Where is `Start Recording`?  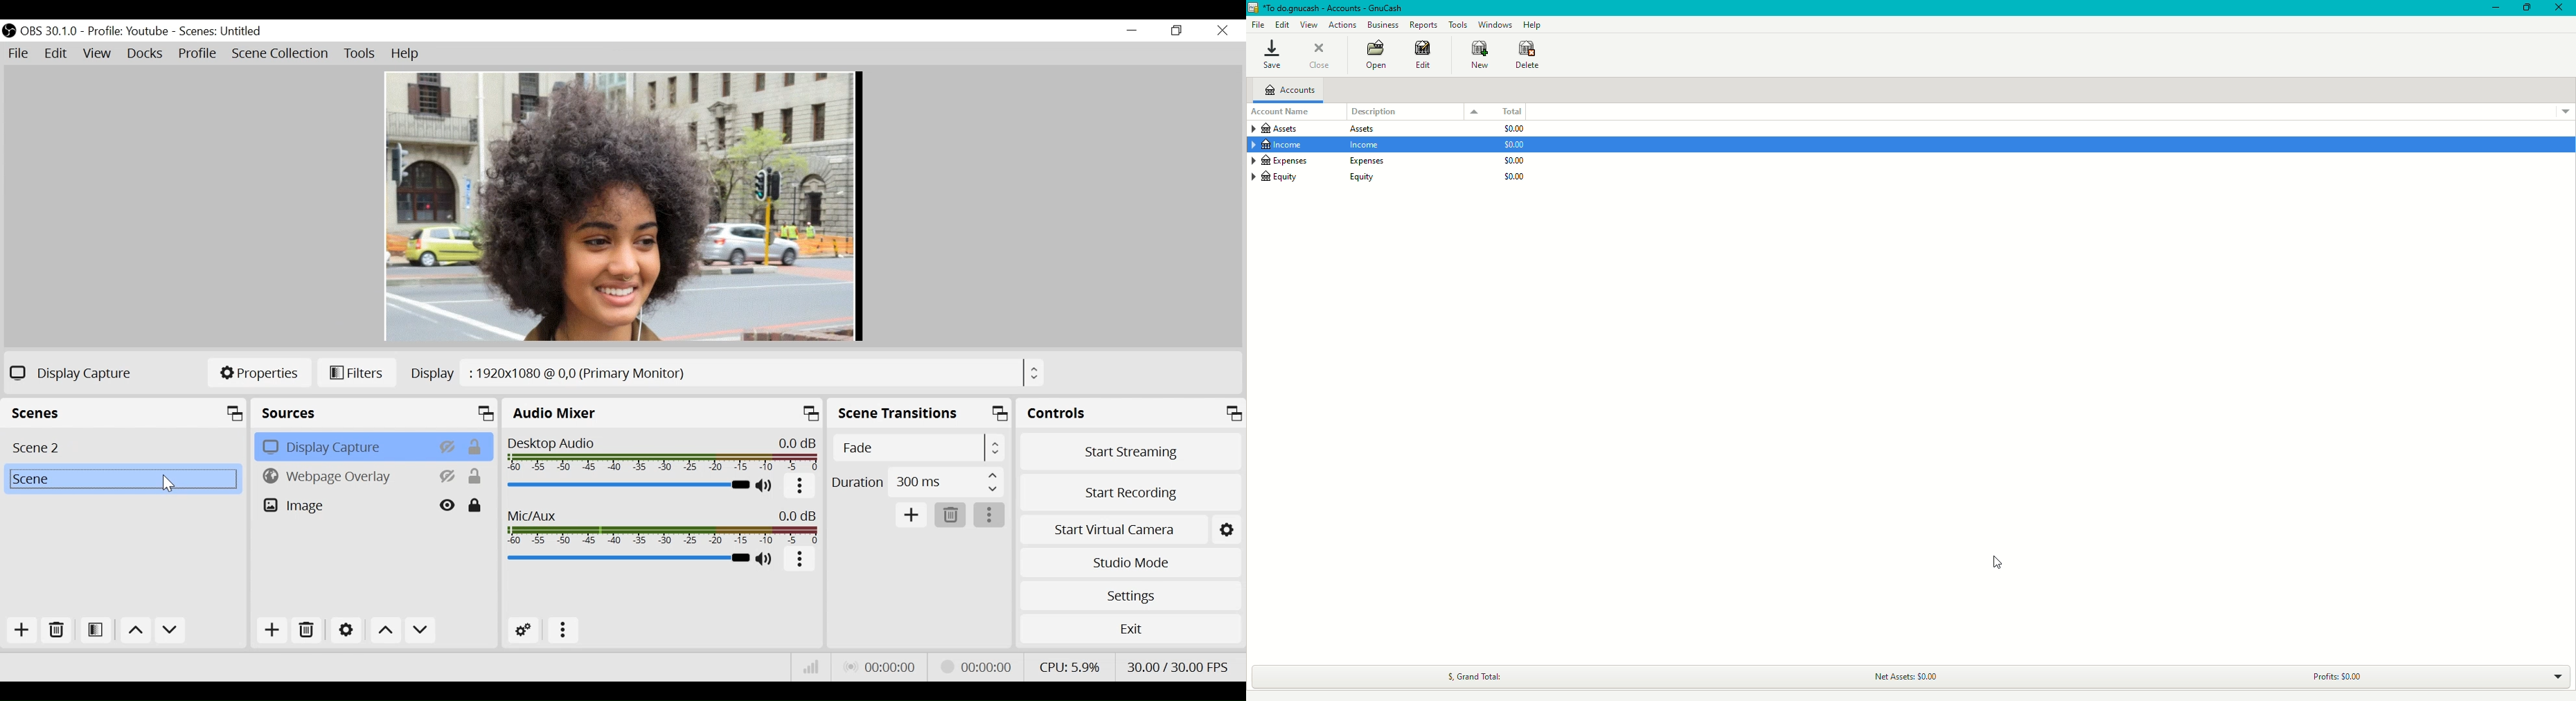 Start Recording is located at coordinates (1128, 495).